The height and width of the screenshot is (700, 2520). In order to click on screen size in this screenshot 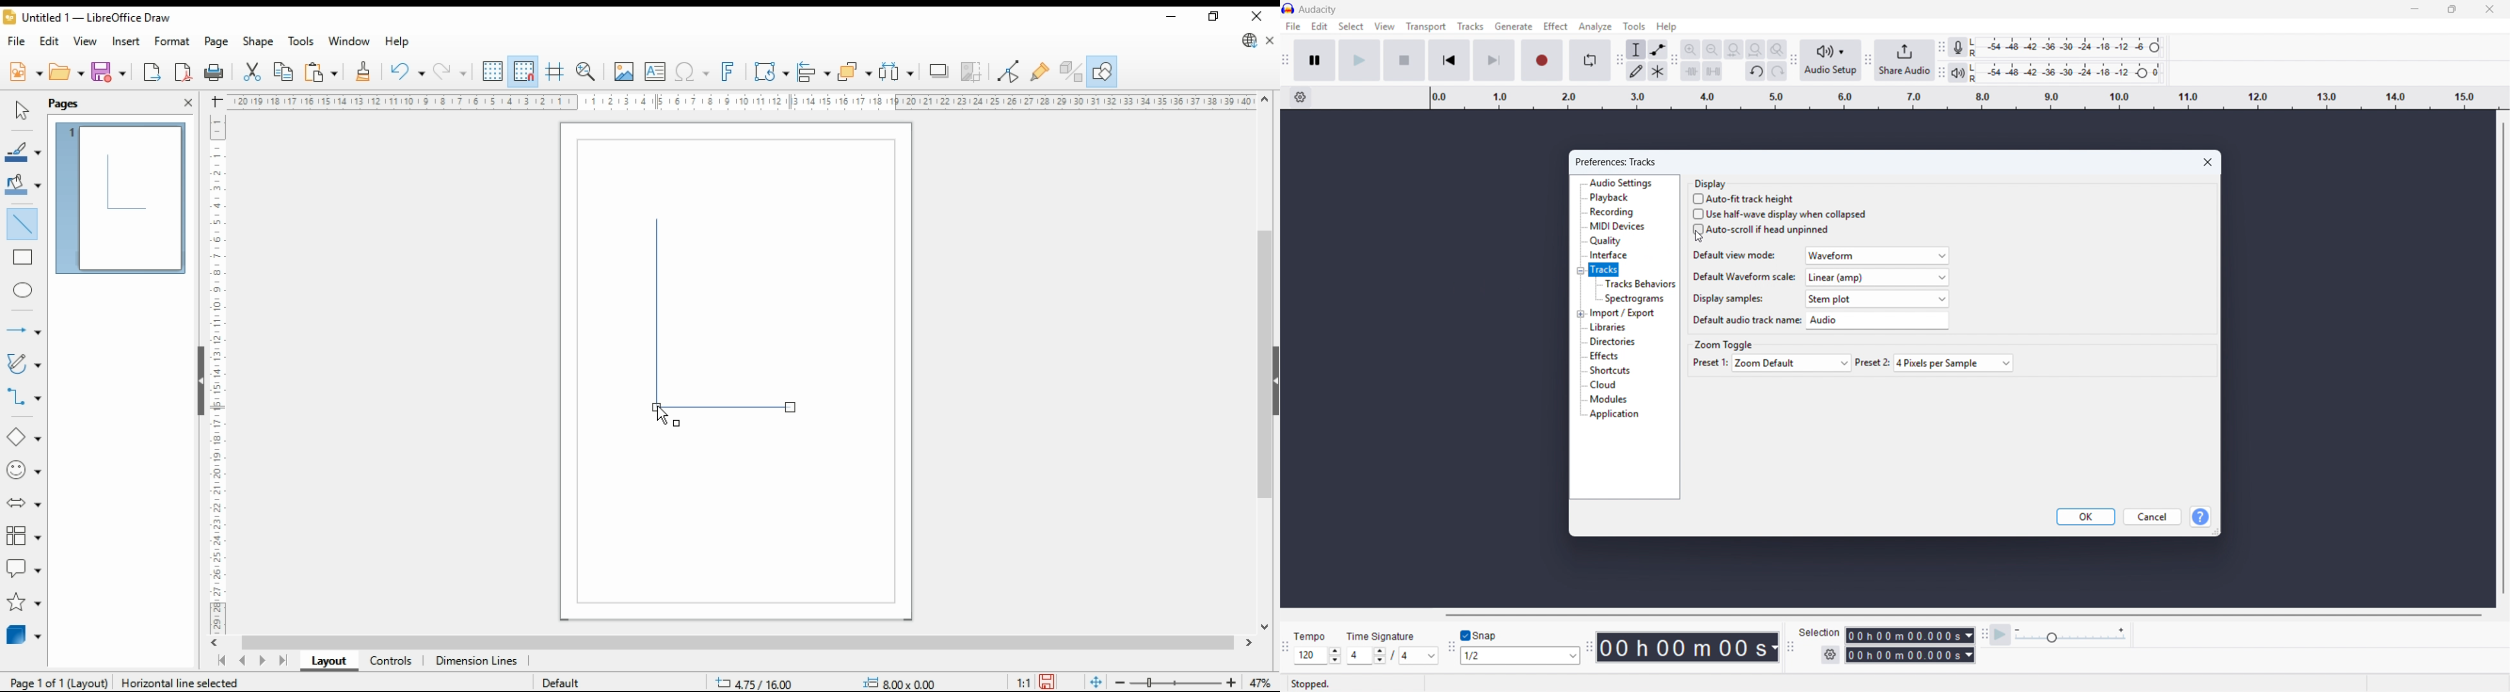, I will do `click(752, 681)`.